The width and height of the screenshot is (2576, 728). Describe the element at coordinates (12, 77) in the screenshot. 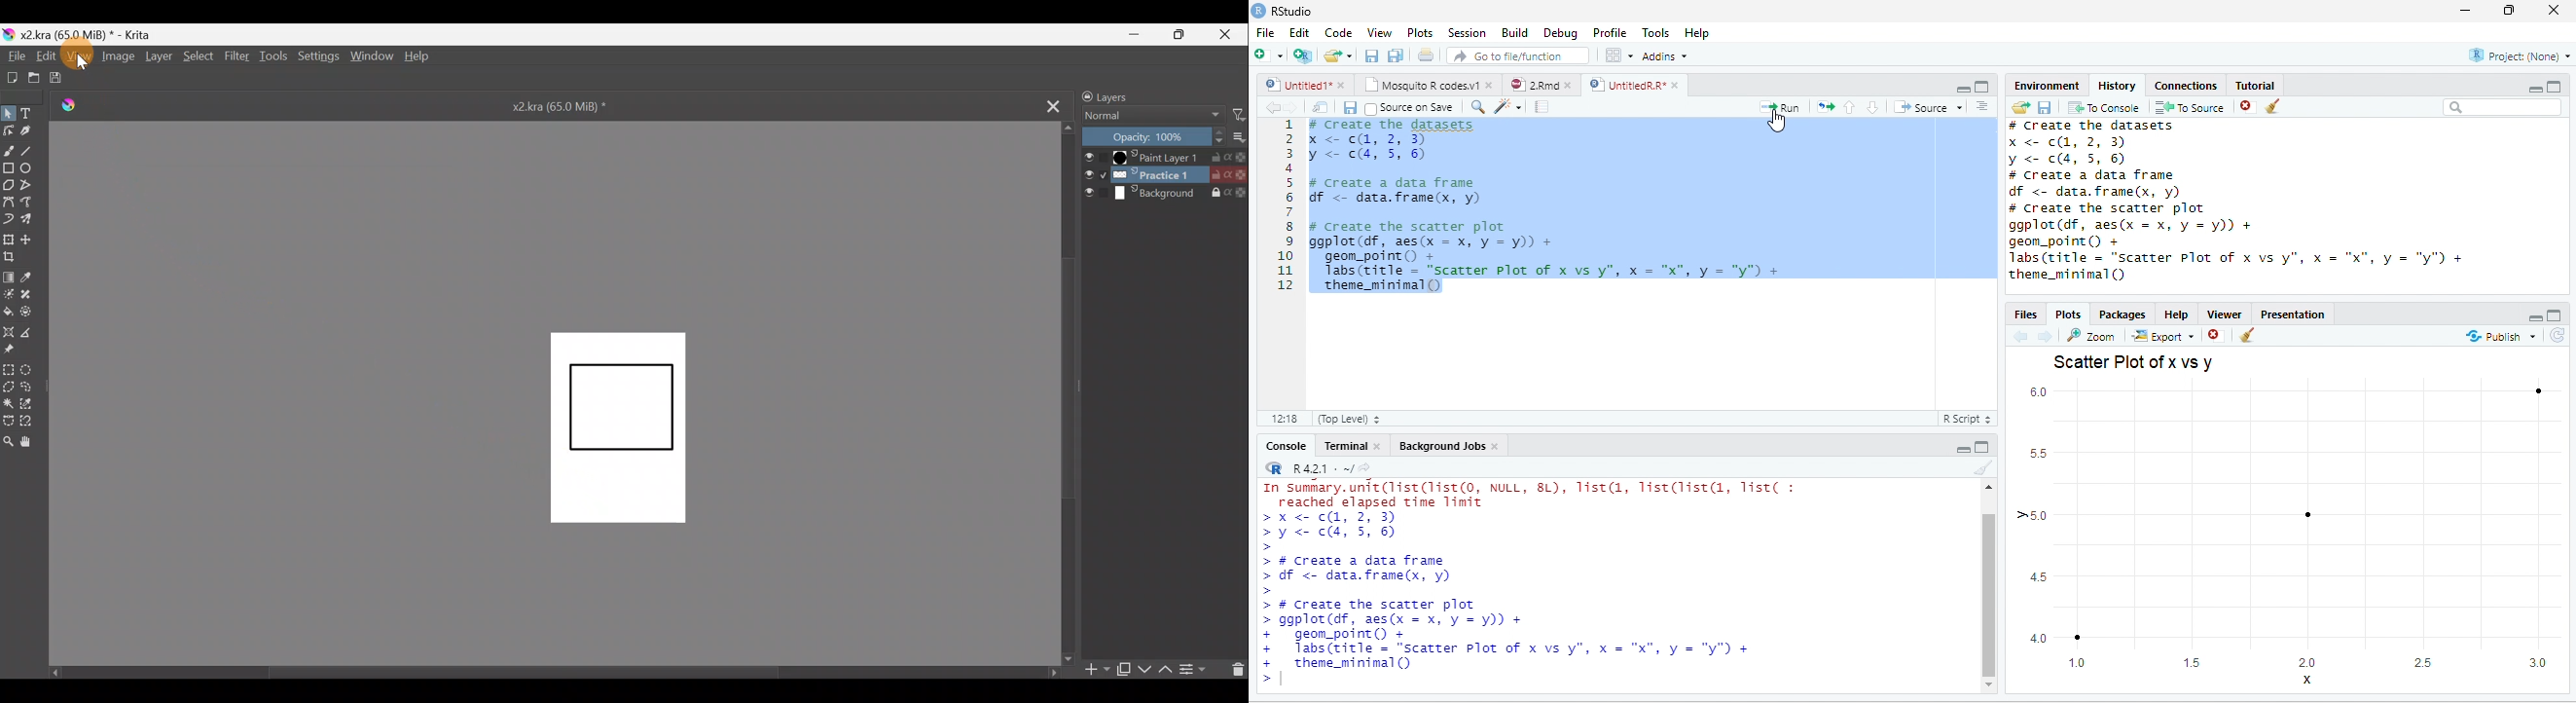

I see `Create new document` at that location.